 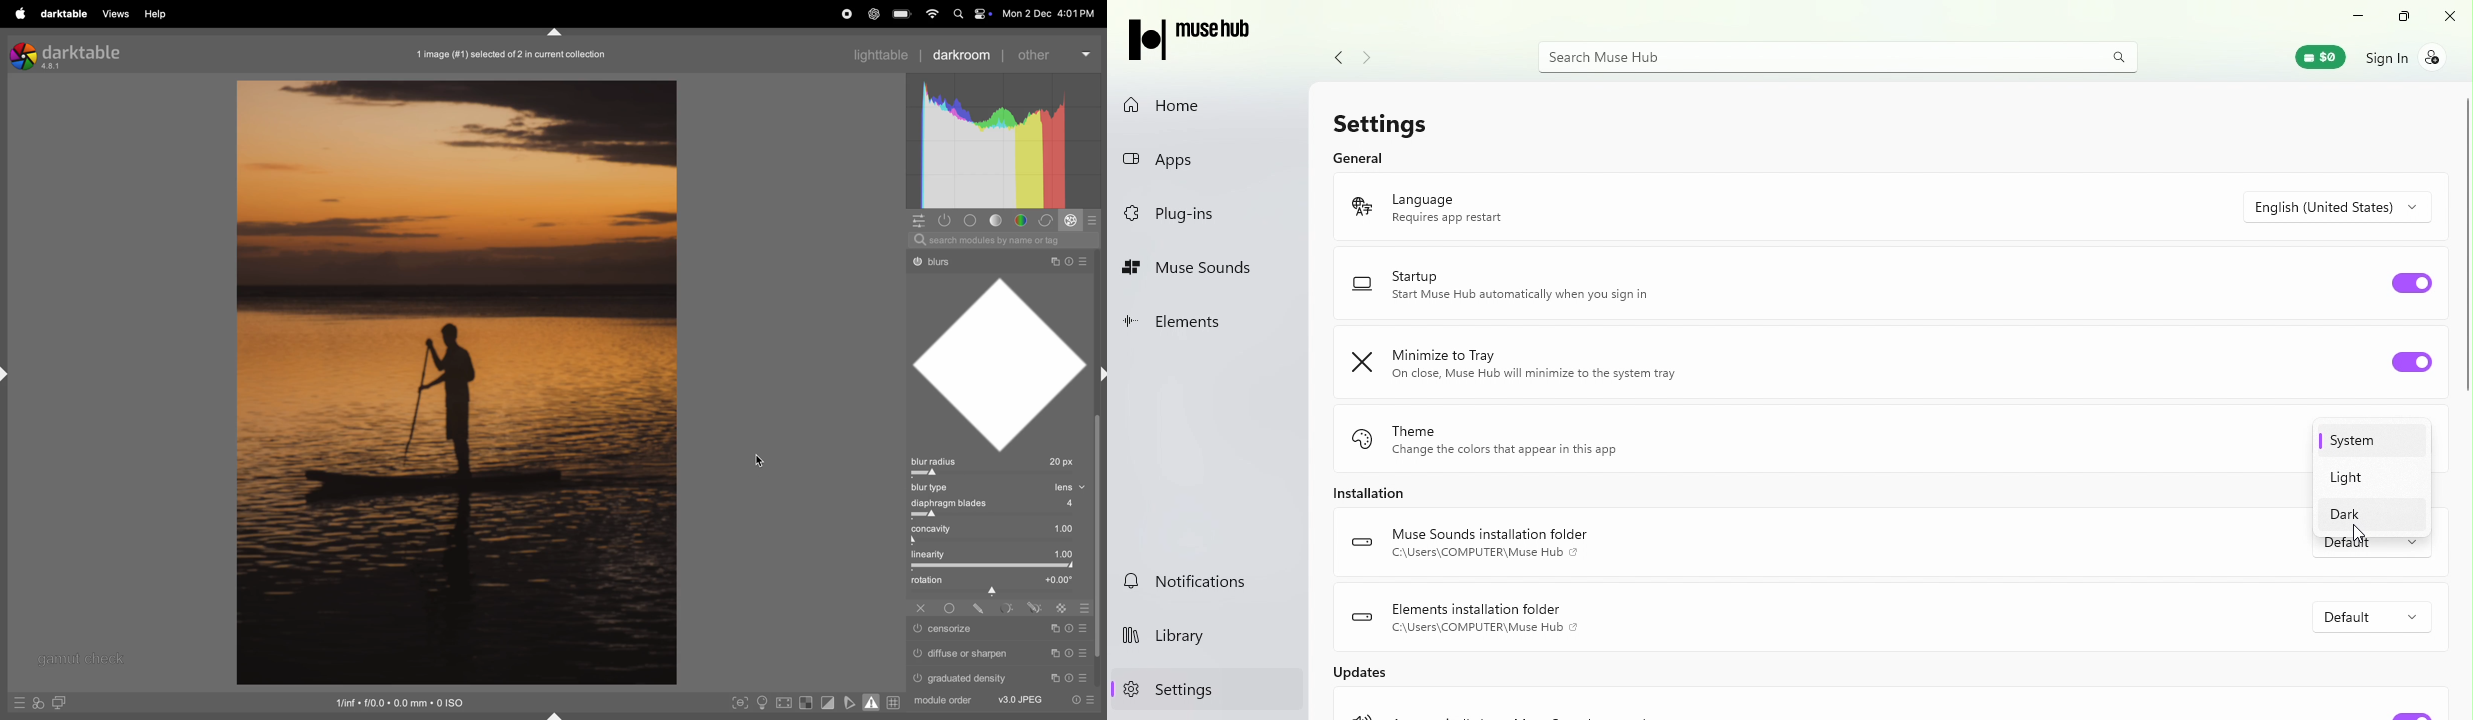 I want to click on Settings, so click(x=1173, y=688).